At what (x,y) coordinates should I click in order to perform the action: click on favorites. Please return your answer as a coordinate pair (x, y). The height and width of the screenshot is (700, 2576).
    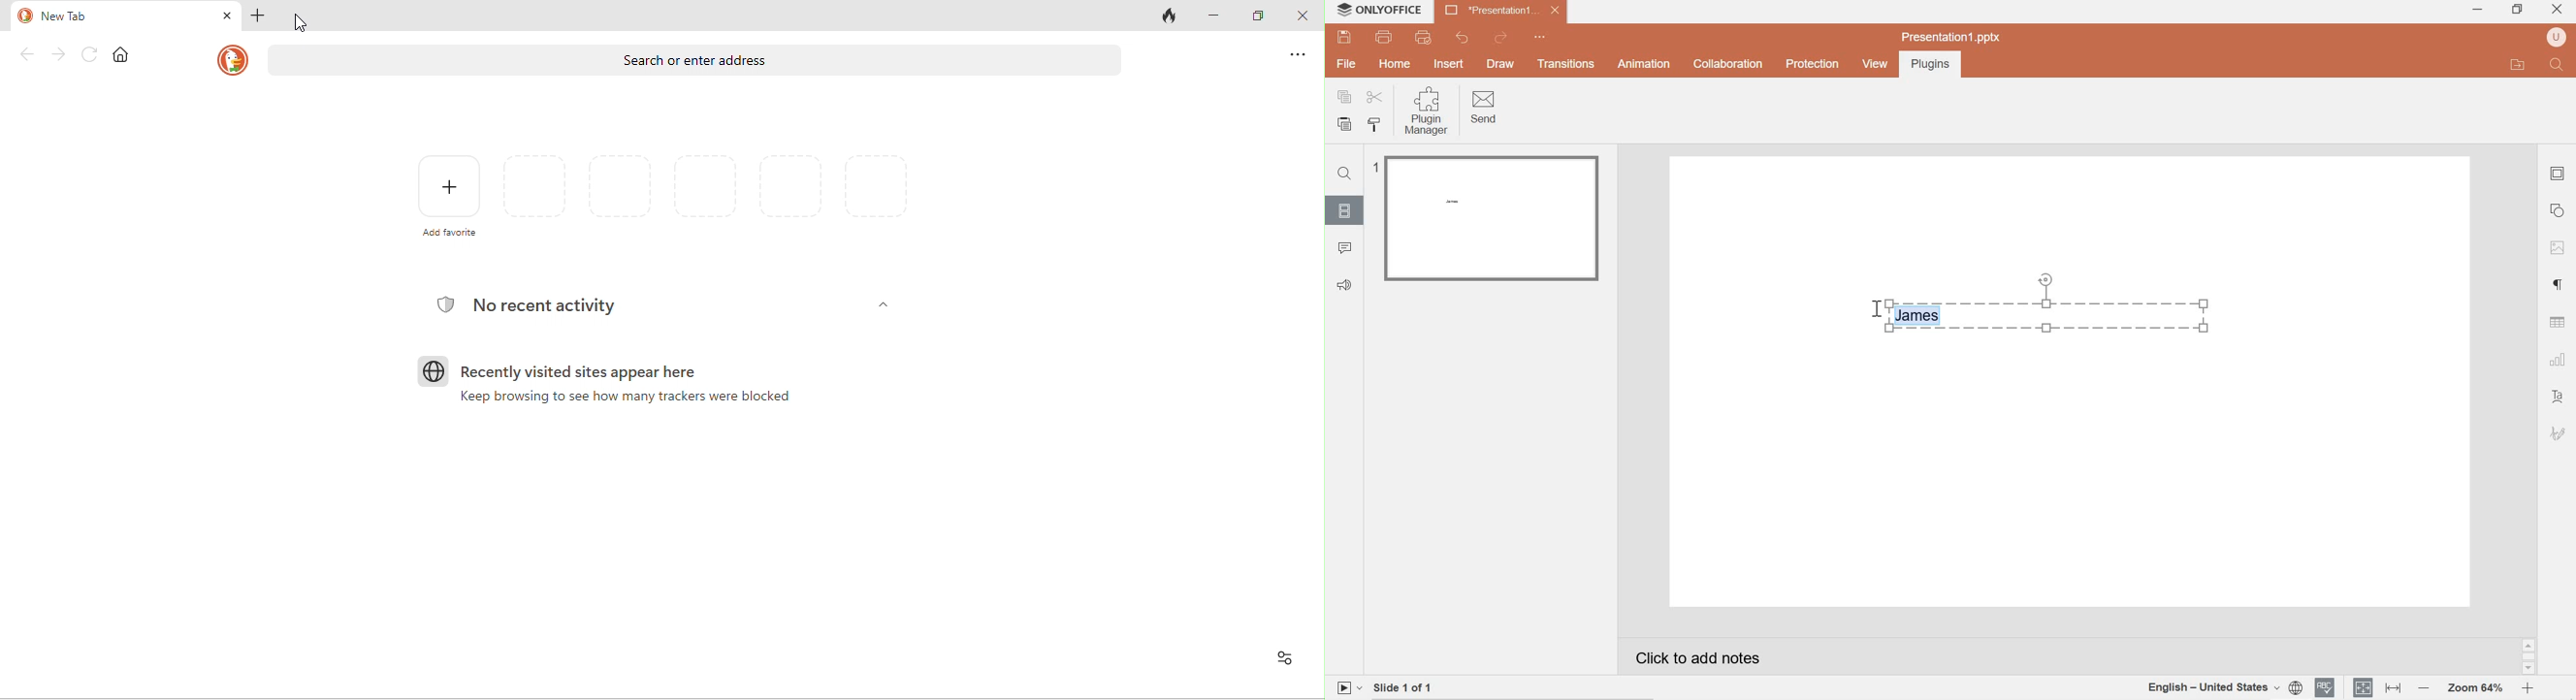
    Looking at the image, I should click on (718, 194).